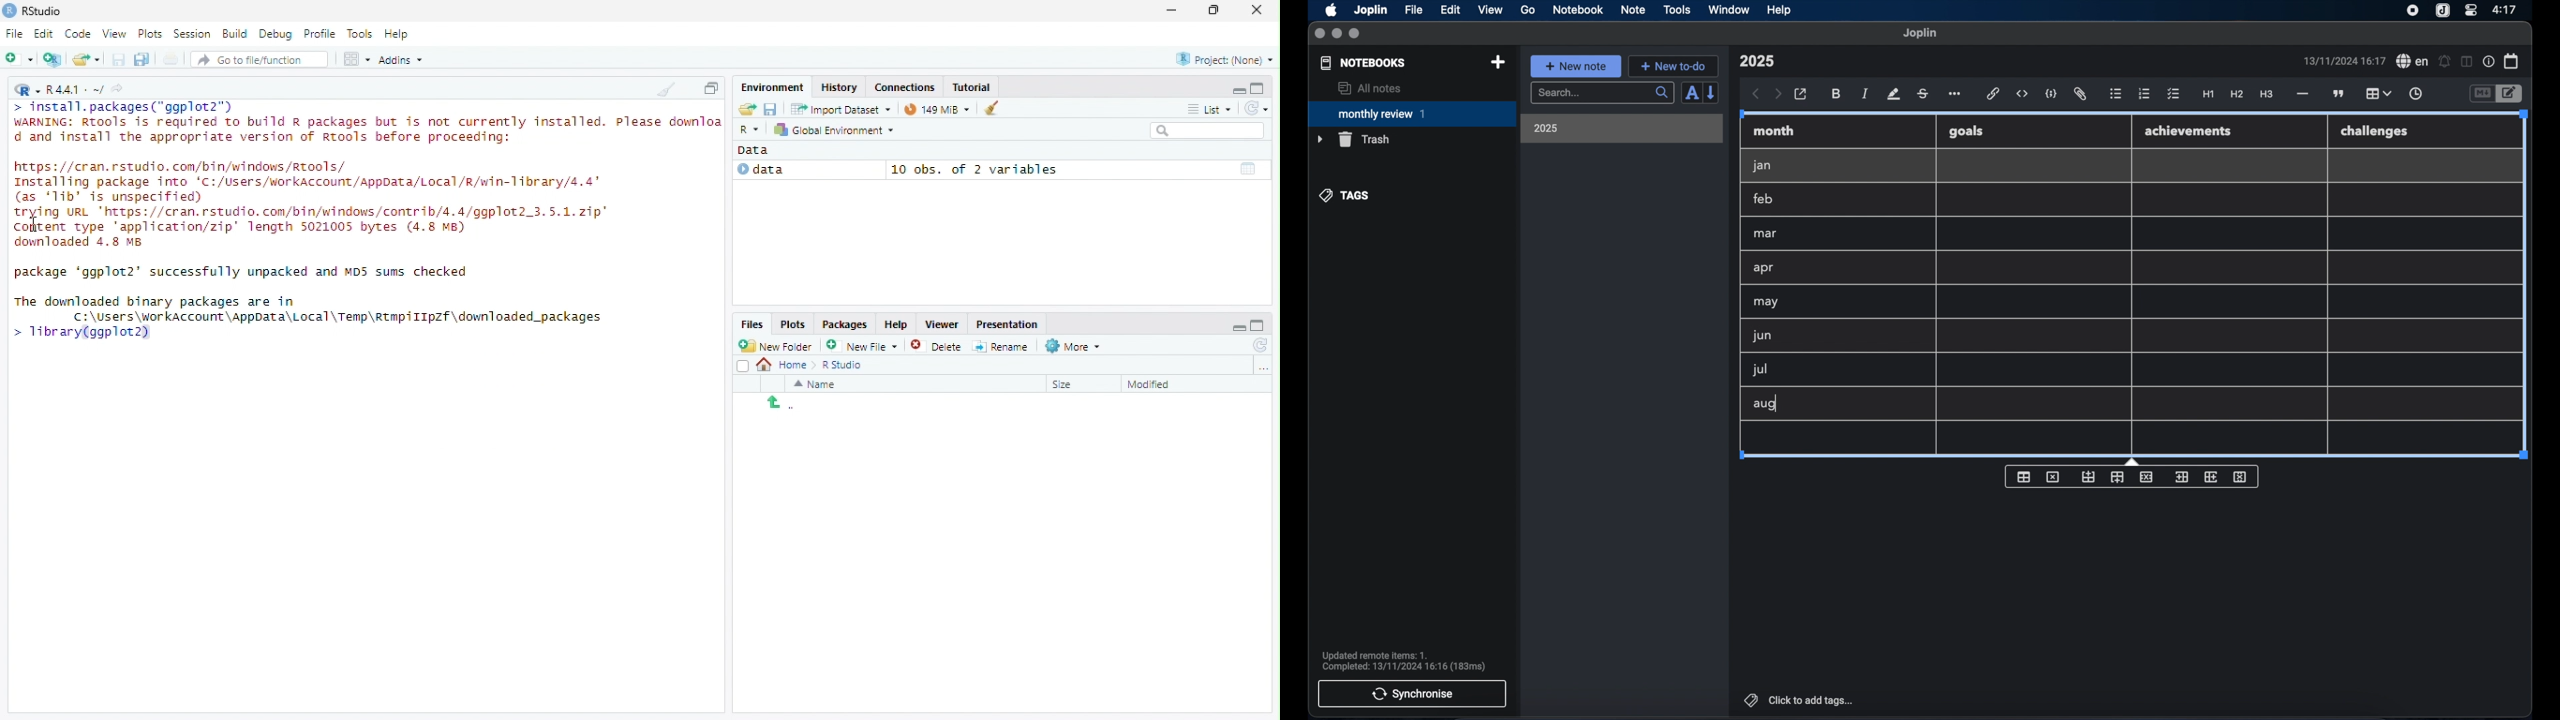 This screenshot has height=728, width=2576. What do you see at coordinates (862, 345) in the screenshot?
I see `Create new file` at bounding box center [862, 345].